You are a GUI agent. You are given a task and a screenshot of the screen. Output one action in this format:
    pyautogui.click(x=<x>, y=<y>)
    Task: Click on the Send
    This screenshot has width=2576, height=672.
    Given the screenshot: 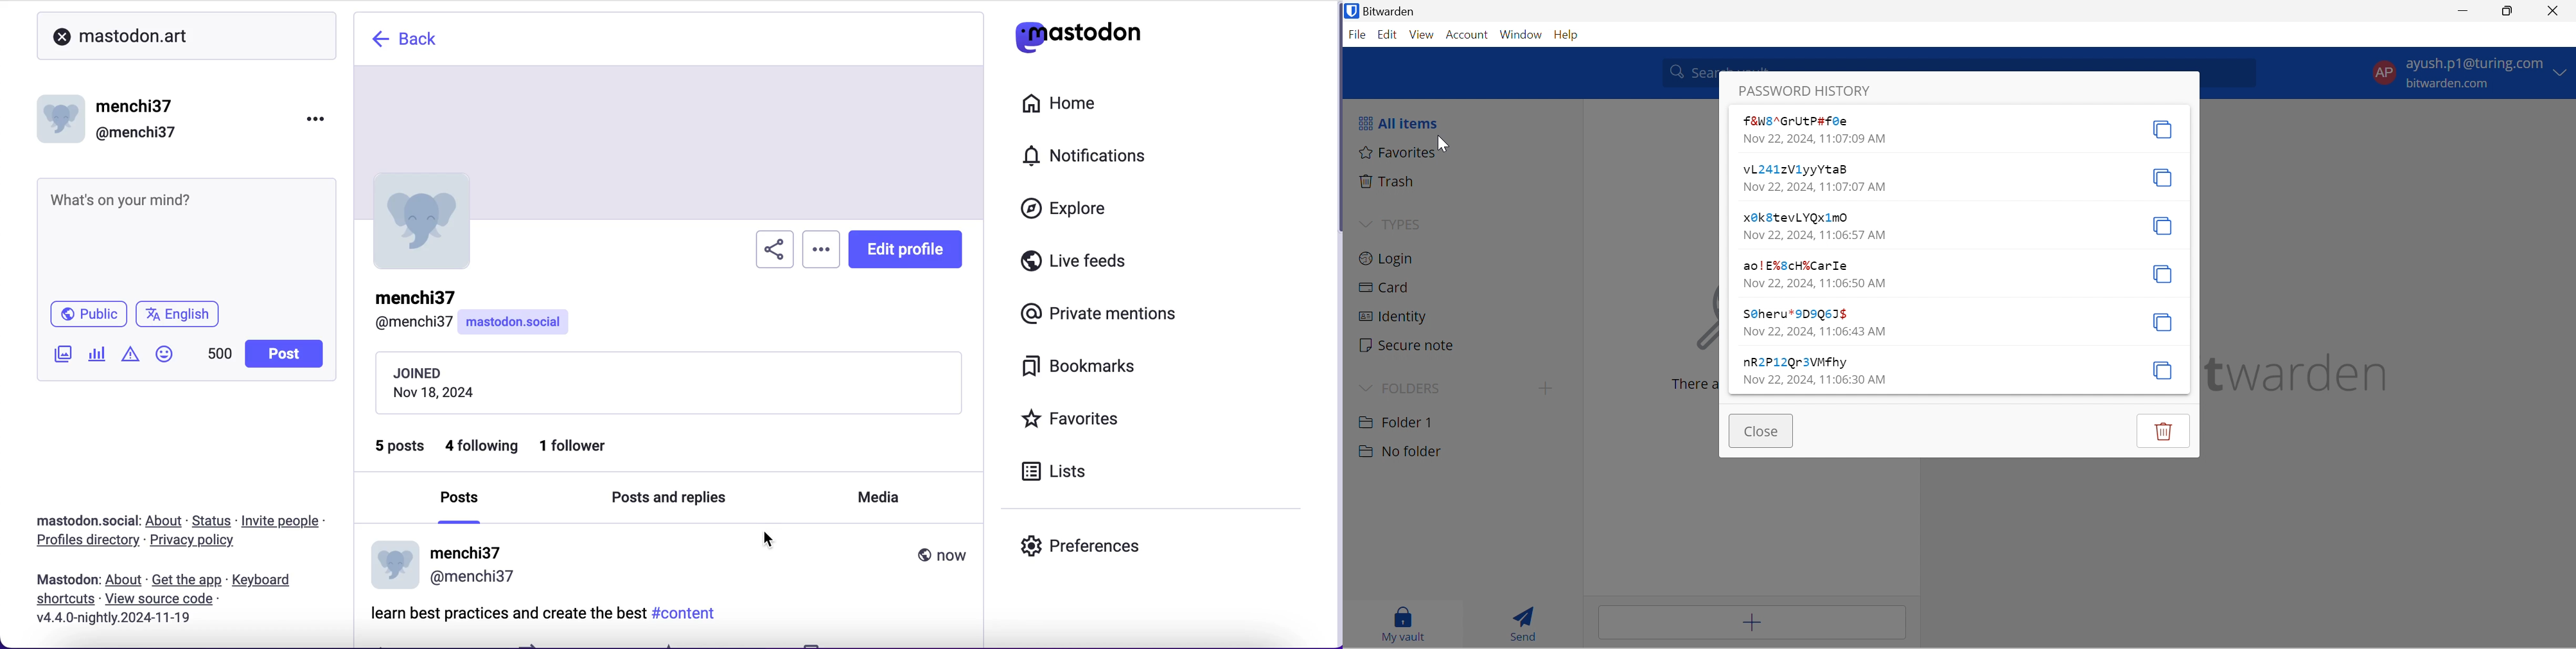 What is the action you would take?
    pyautogui.click(x=1519, y=621)
    